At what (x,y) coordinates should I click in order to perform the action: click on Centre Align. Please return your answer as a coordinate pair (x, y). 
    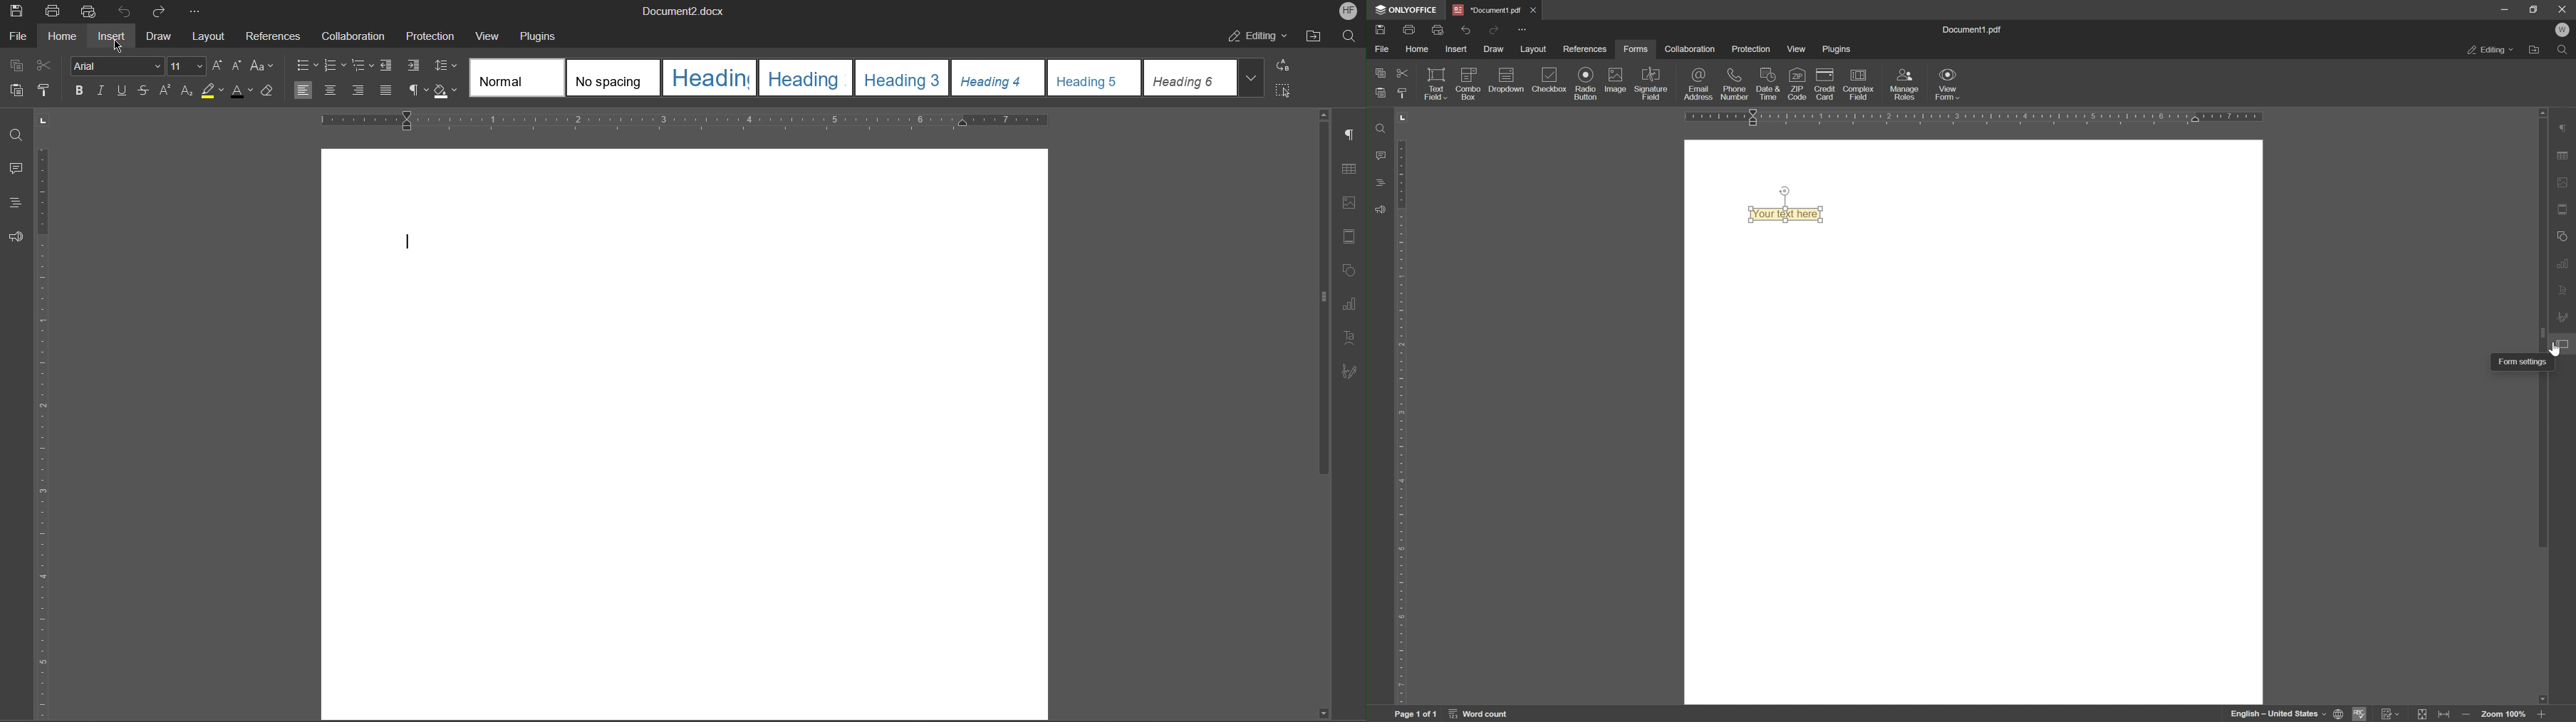
    Looking at the image, I should click on (332, 90).